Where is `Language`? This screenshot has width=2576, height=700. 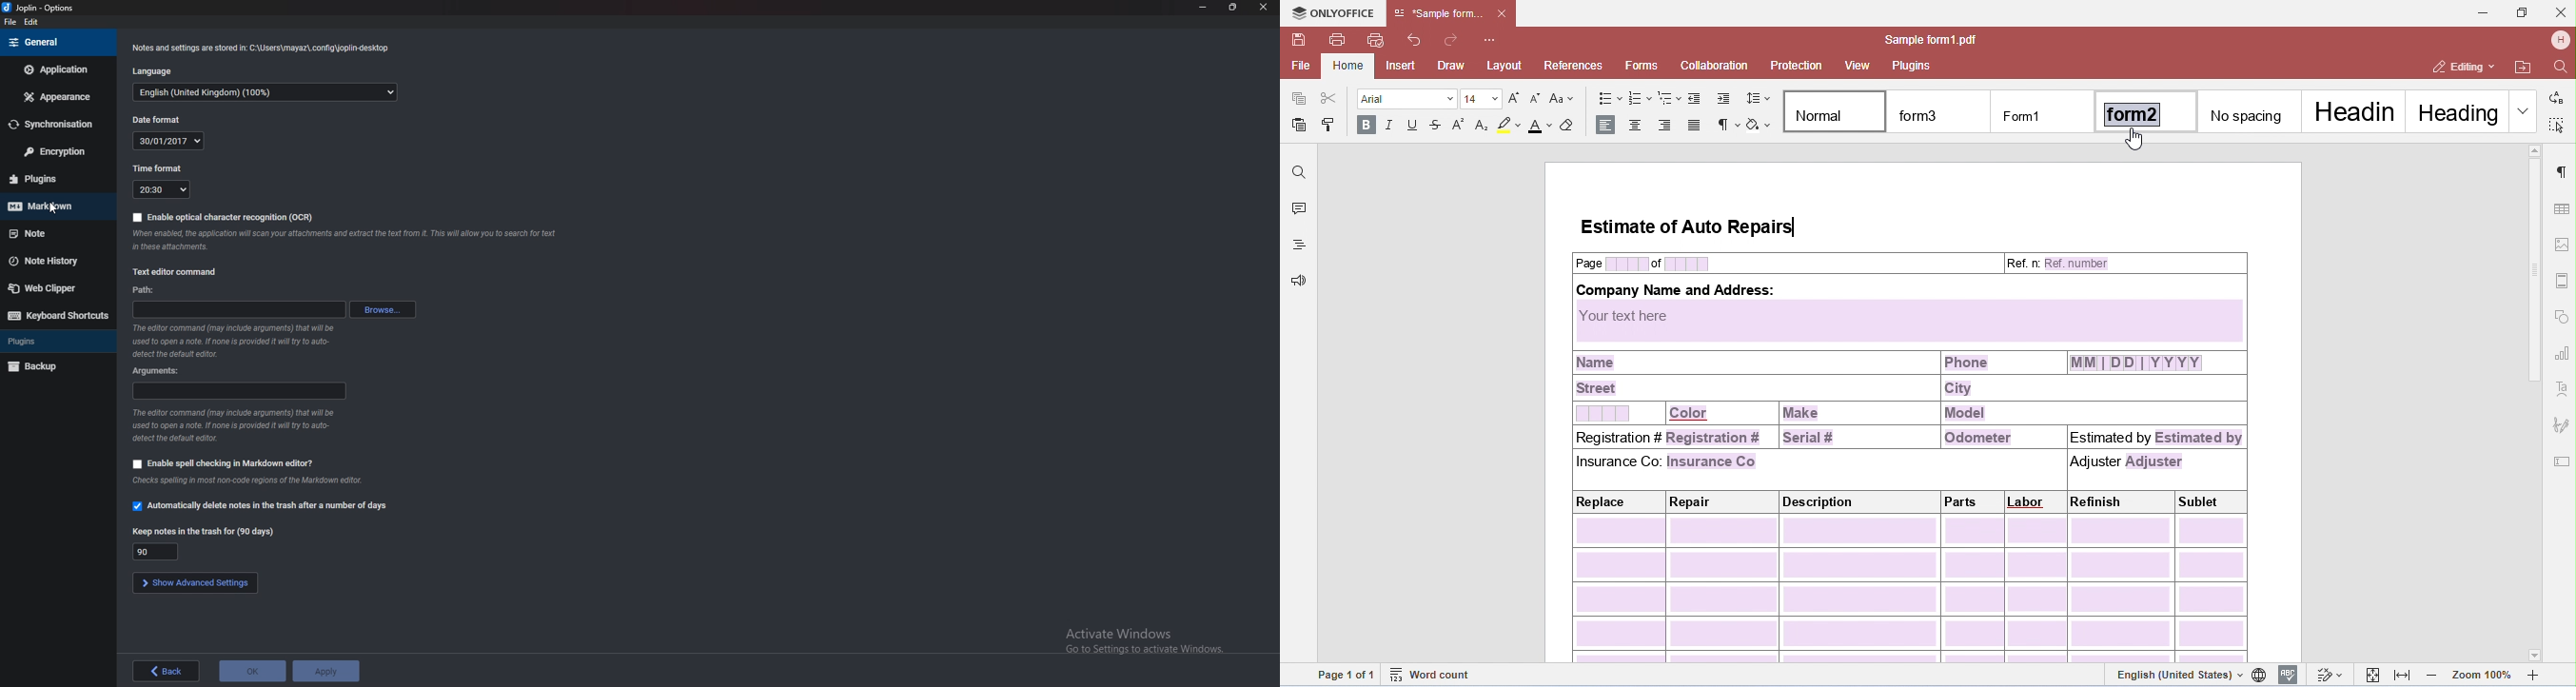 Language is located at coordinates (265, 92).